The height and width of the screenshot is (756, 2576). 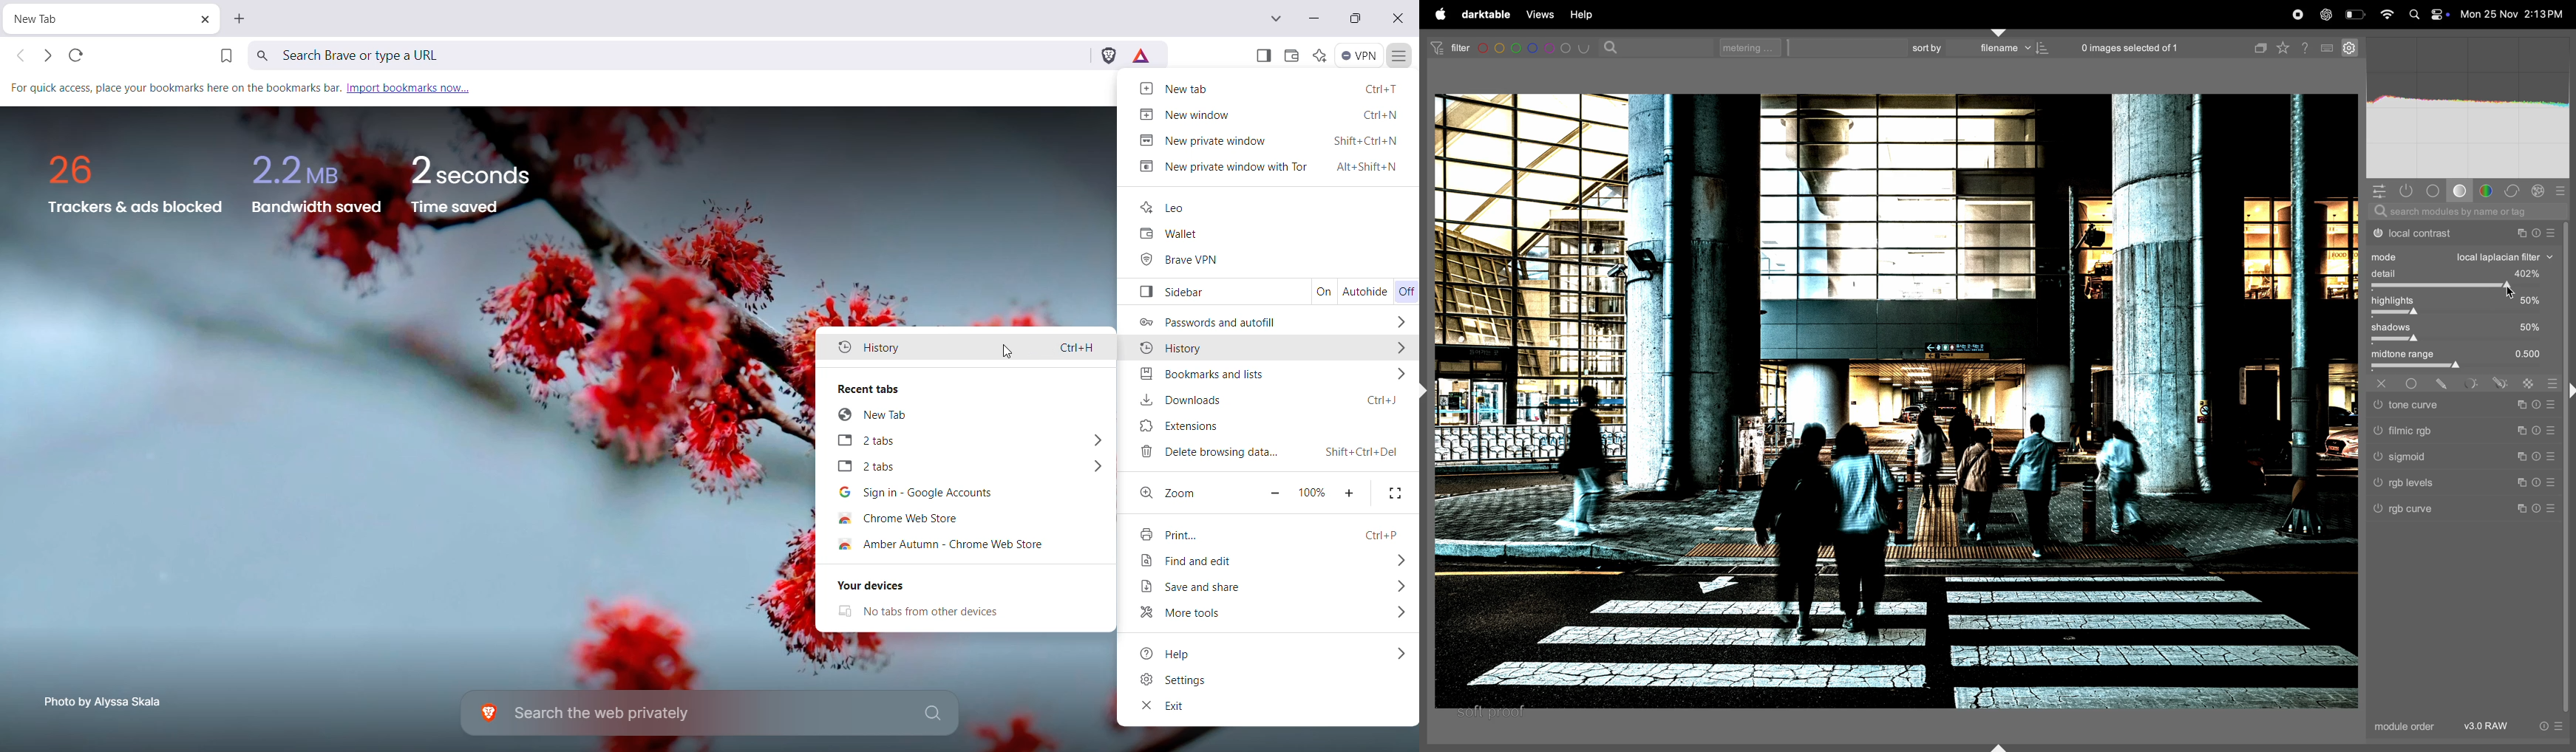 I want to click on Search Brave or type a URL, so click(x=669, y=55).